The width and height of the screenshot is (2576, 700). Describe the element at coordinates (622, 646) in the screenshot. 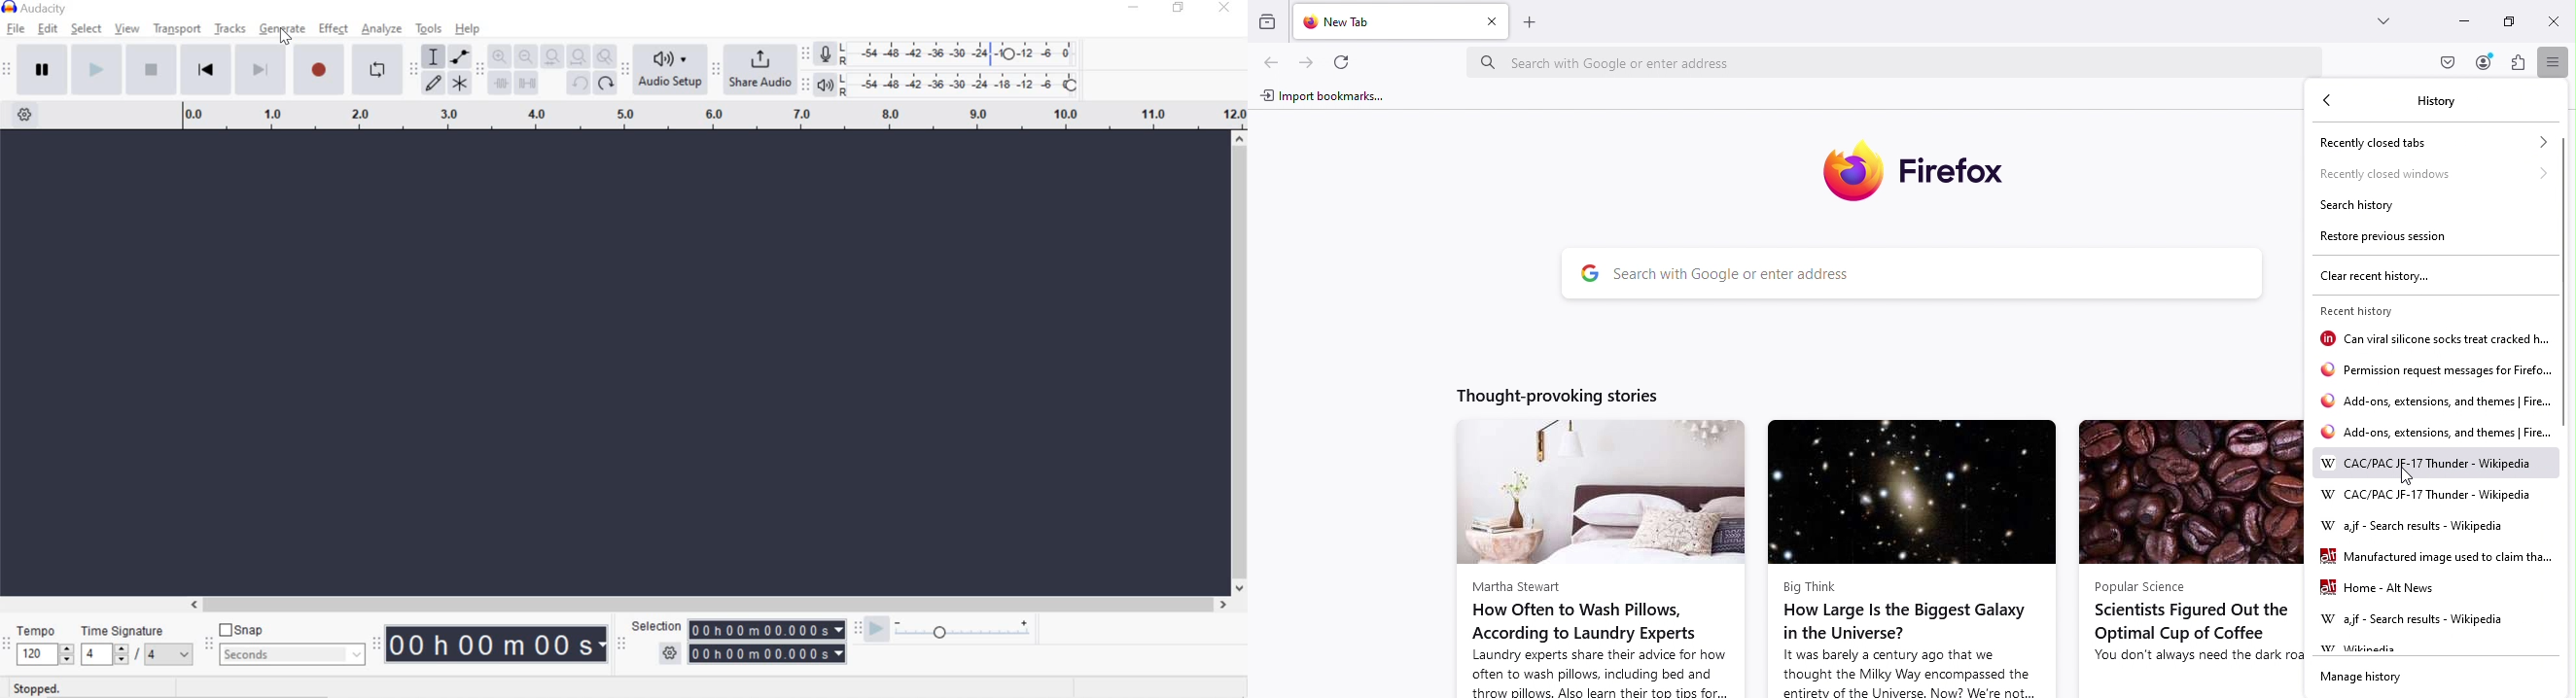

I see `time selection` at that location.